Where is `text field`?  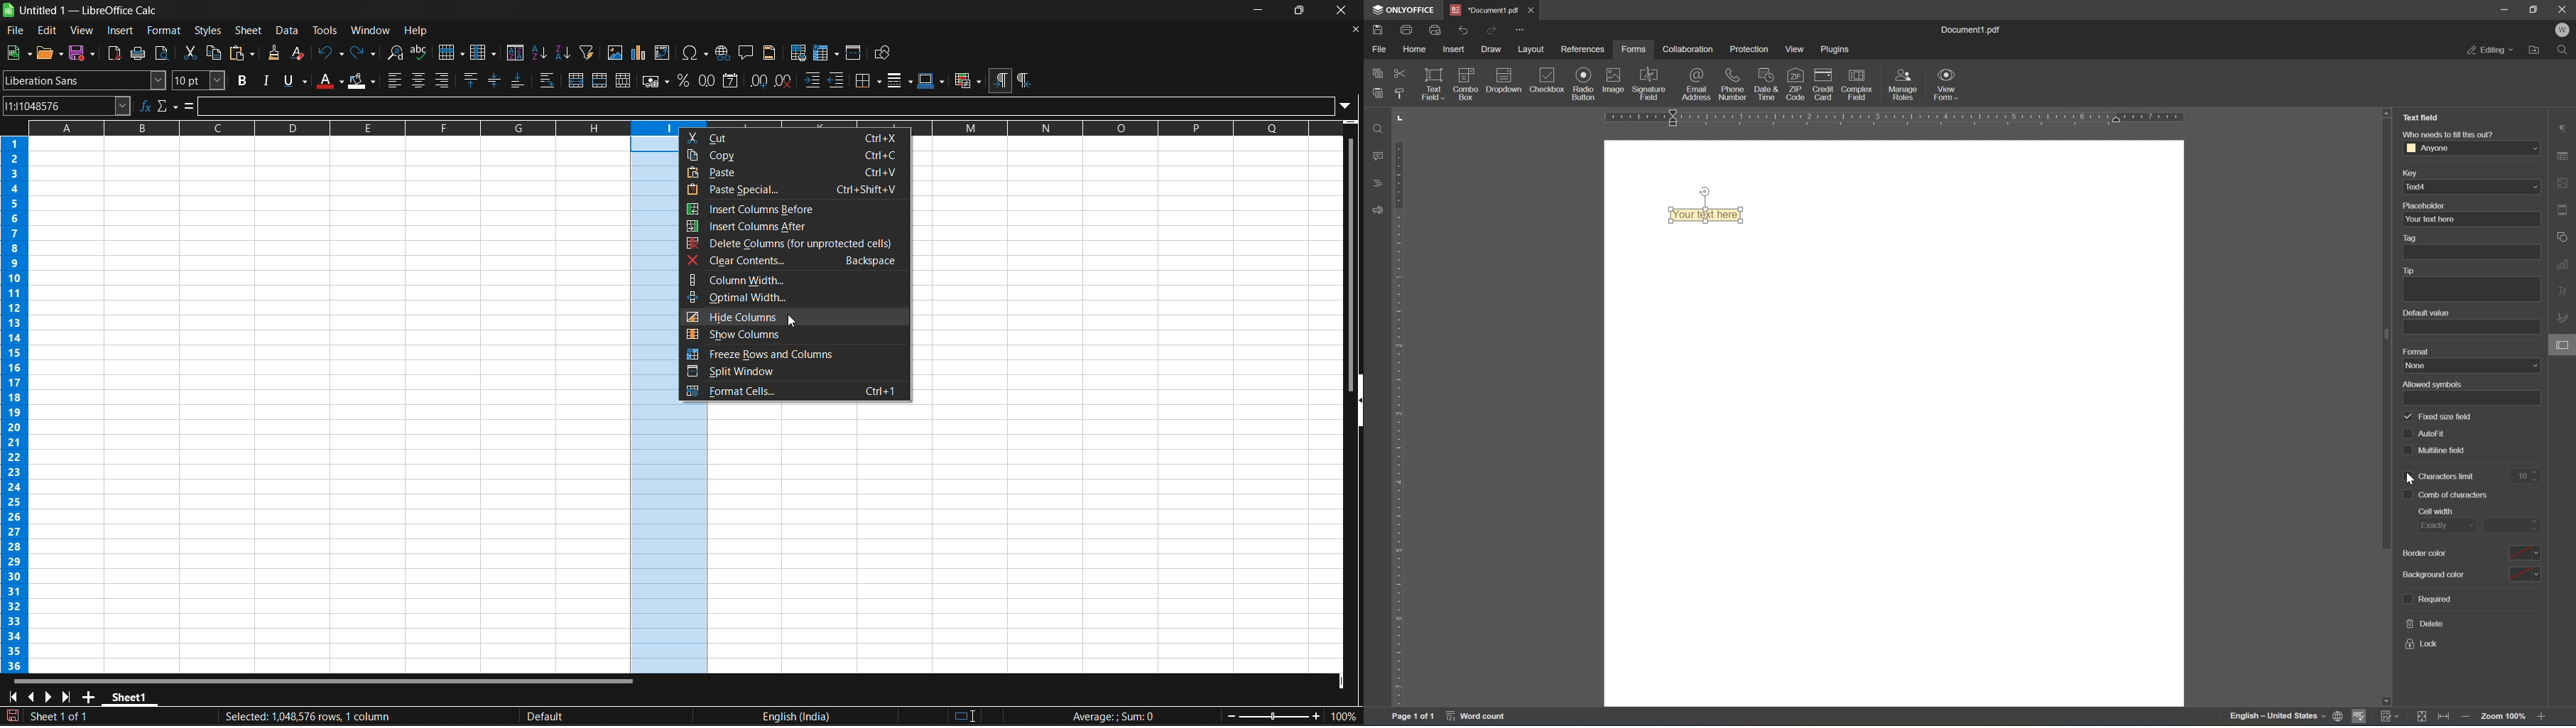
text field is located at coordinates (2420, 117).